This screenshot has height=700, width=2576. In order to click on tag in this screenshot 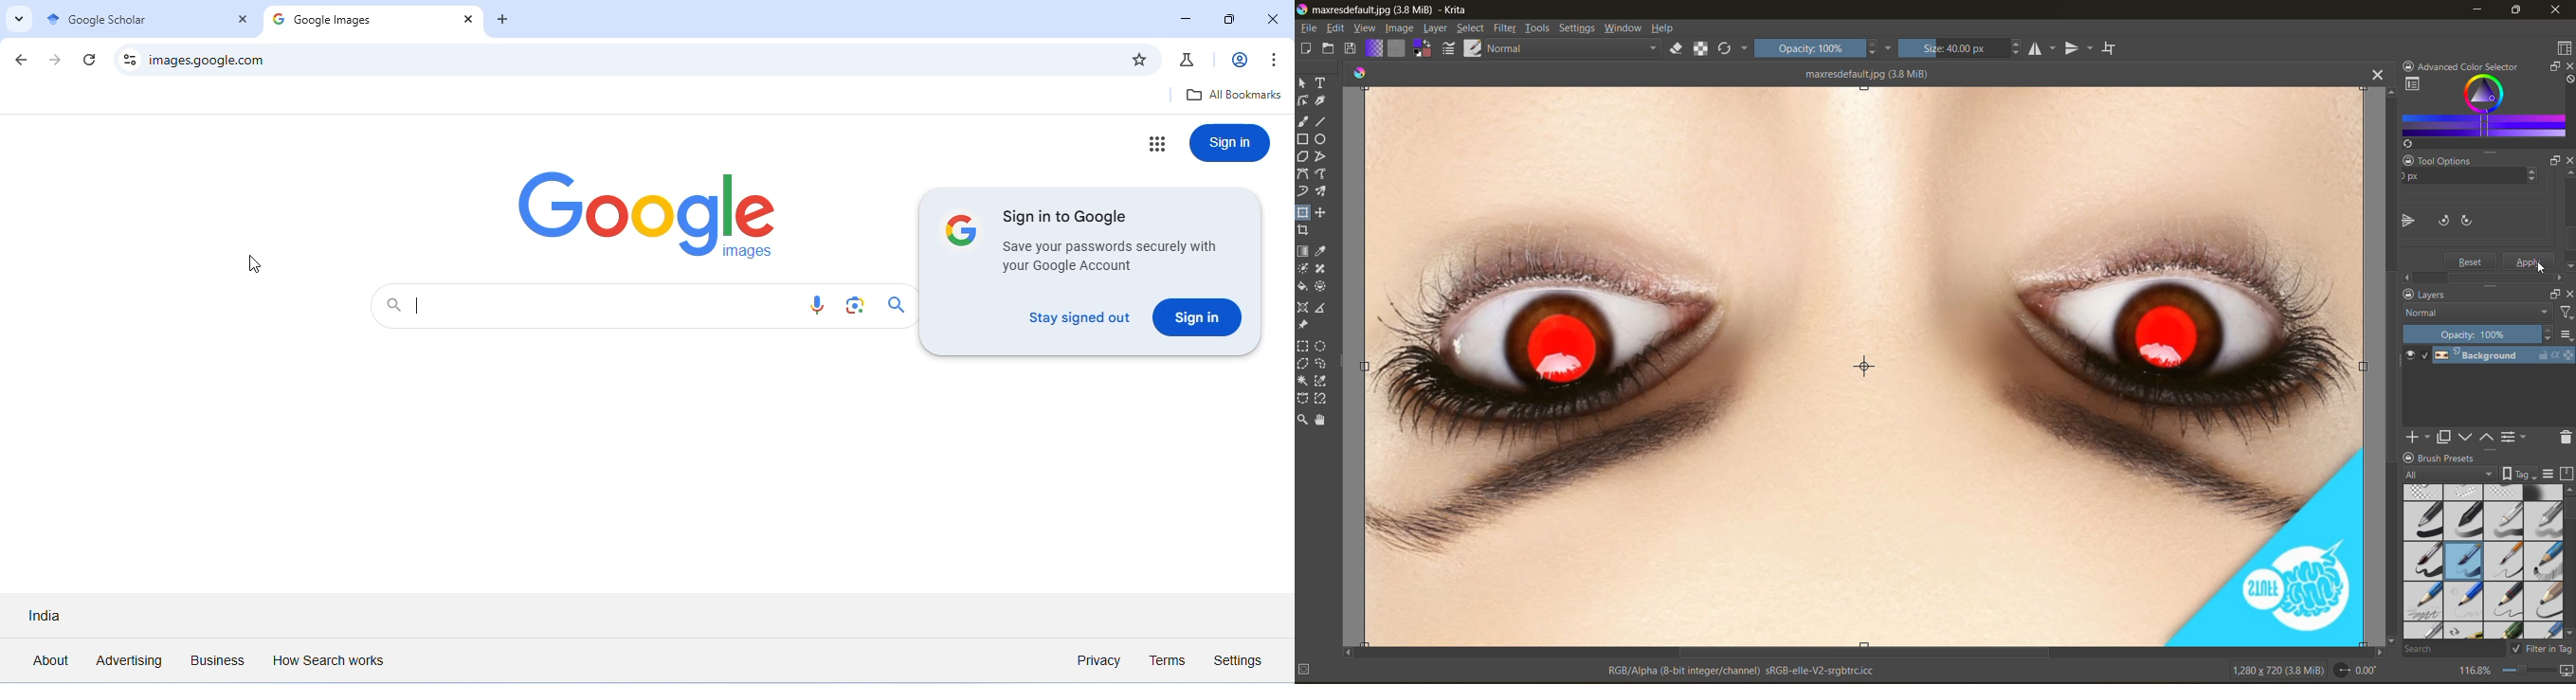, I will do `click(2447, 476)`.